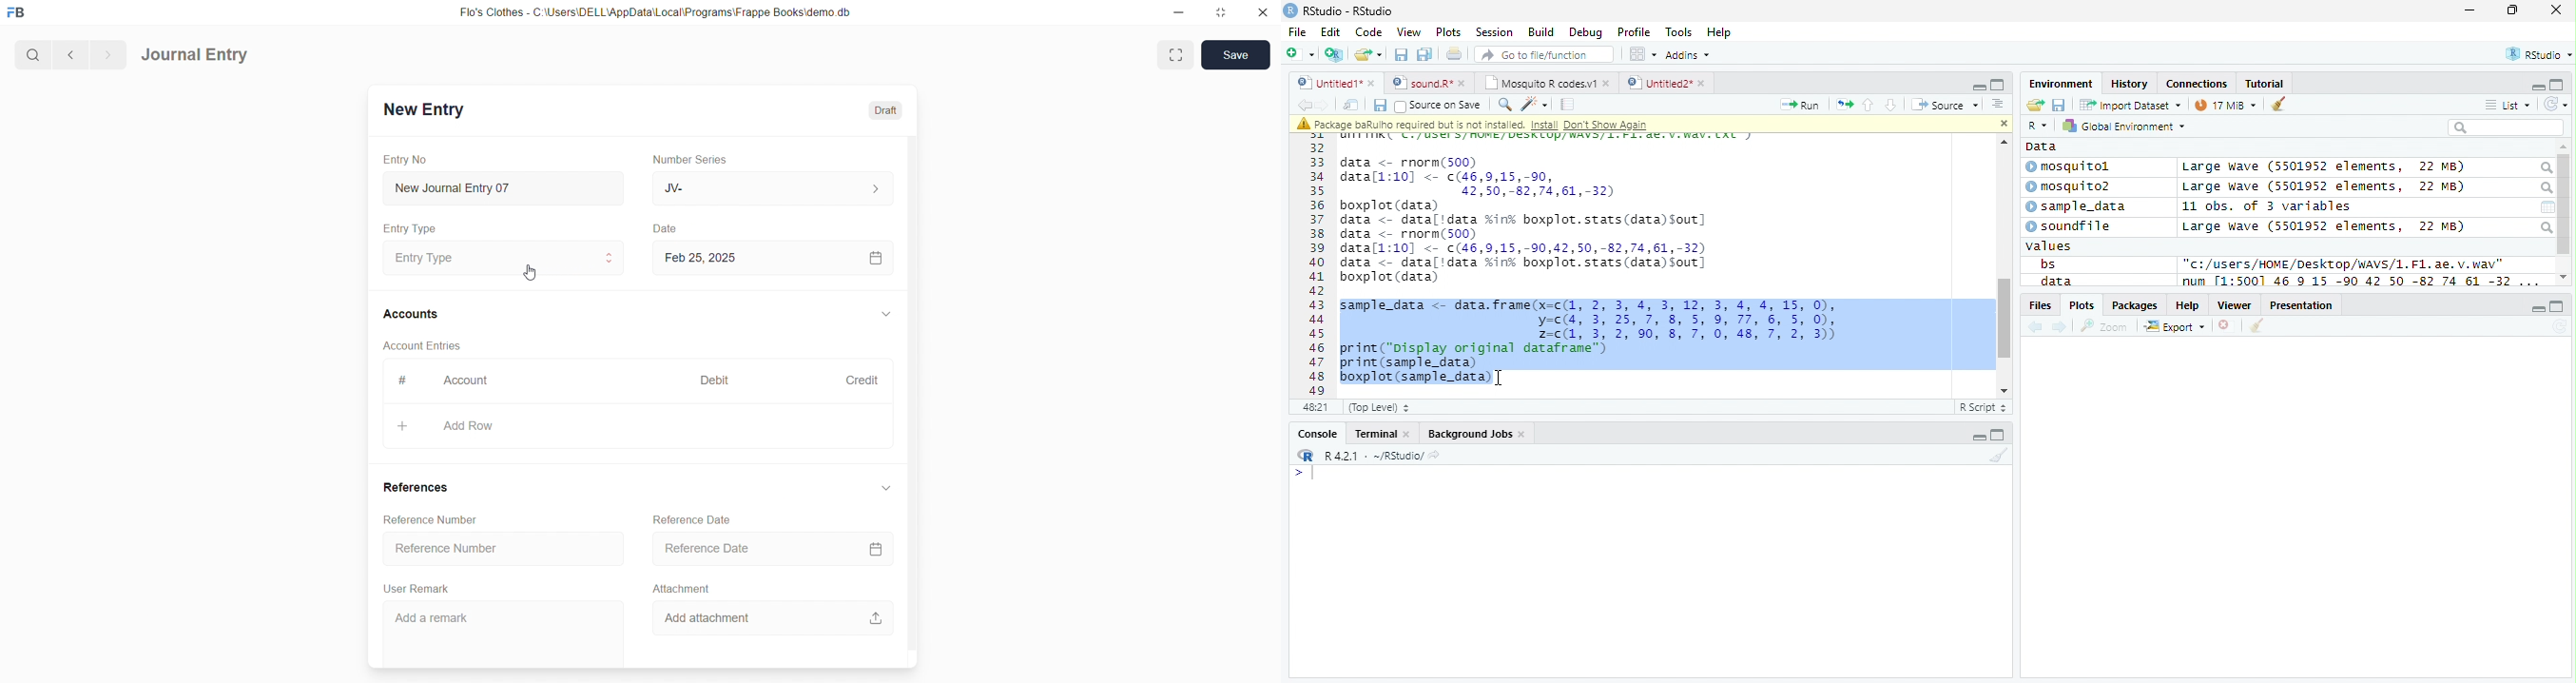  Describe the element at coordinates (1544, 82) in the screenshot. I see `Mosquito R codes.v1` at that location.